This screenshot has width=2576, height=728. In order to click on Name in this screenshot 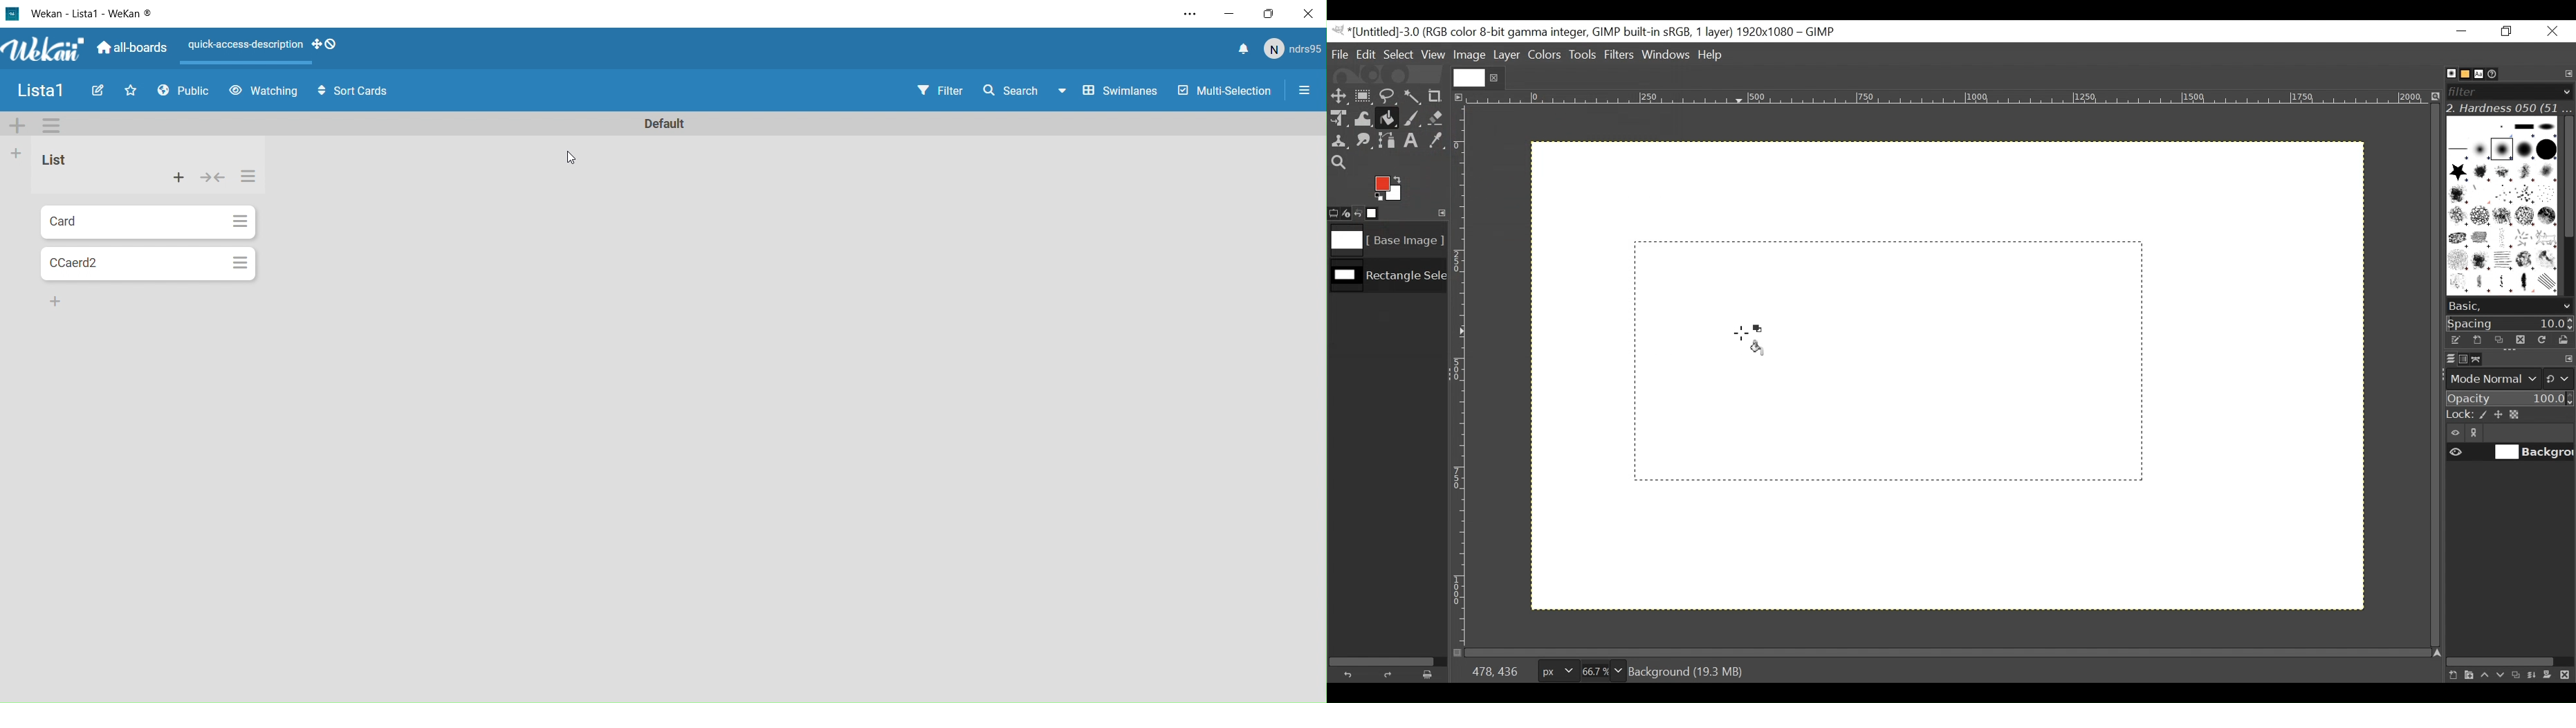, I will do `click(37, 91)`.